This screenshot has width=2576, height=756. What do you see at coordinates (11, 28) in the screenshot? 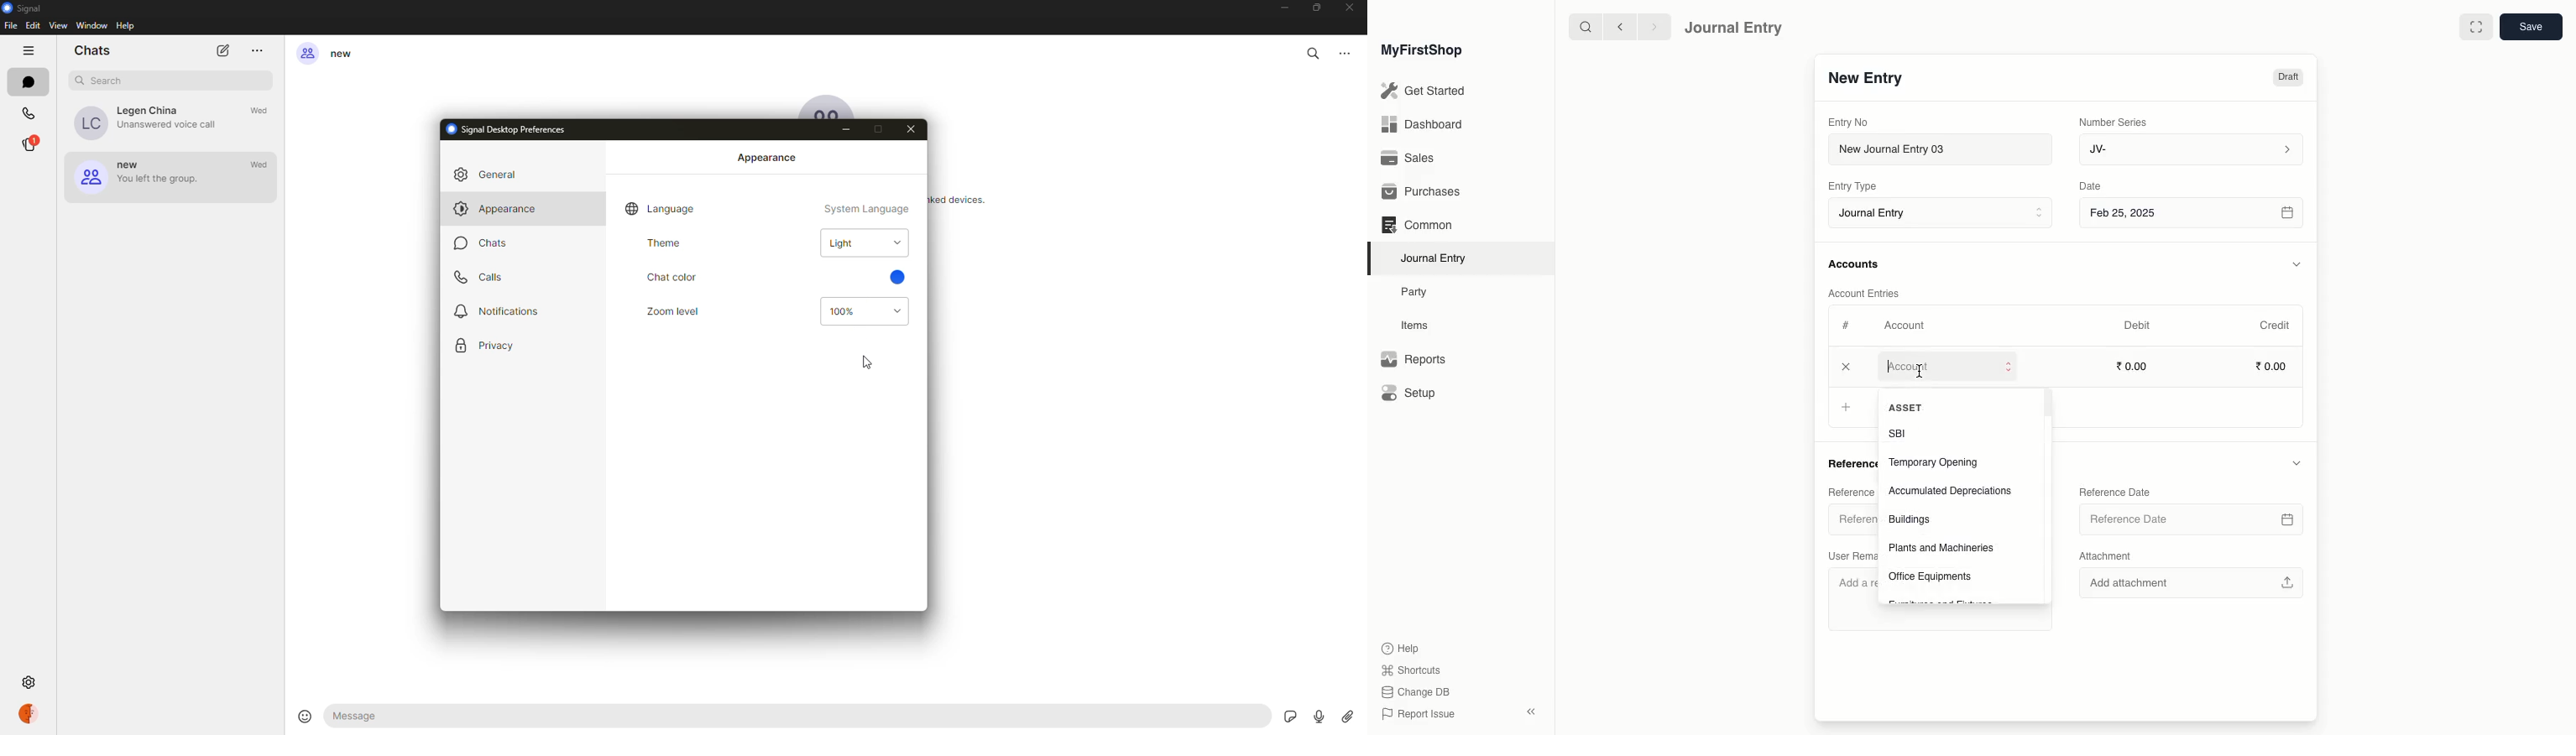
I see `file` at bounding box center [11, 28].